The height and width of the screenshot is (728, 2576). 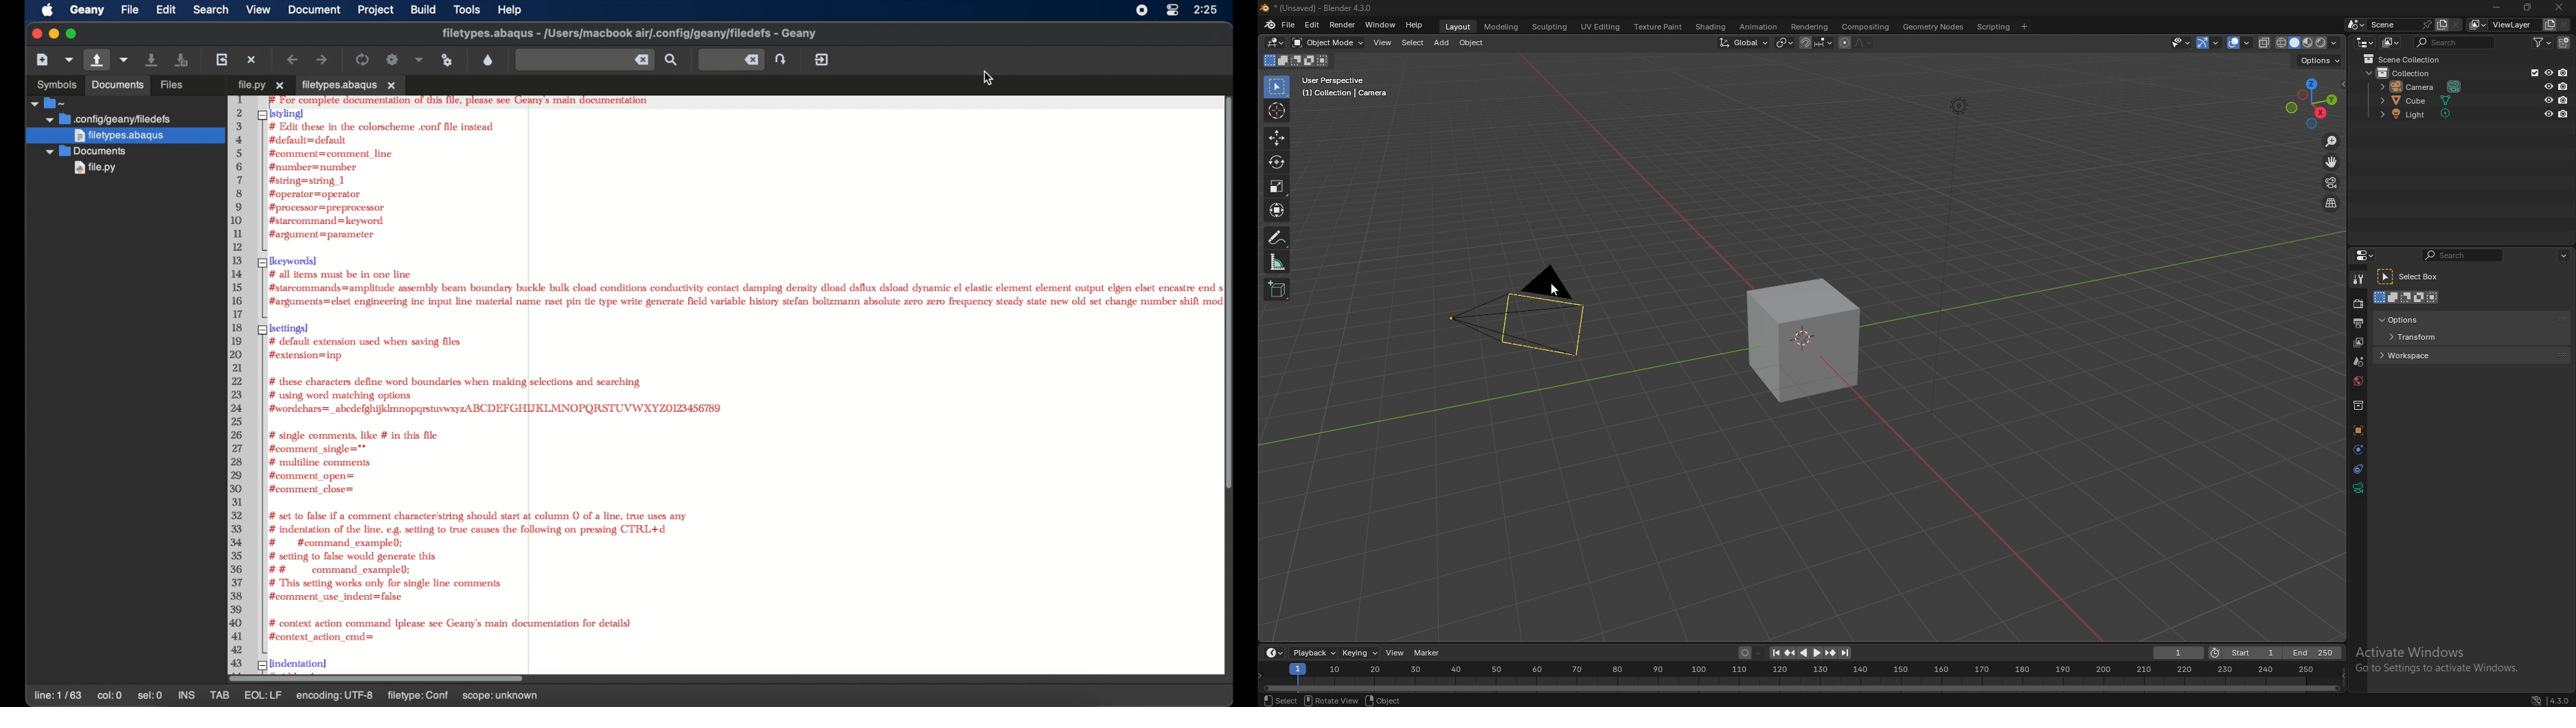 I want to click on toggle xray, so click(x=2265, y=43).